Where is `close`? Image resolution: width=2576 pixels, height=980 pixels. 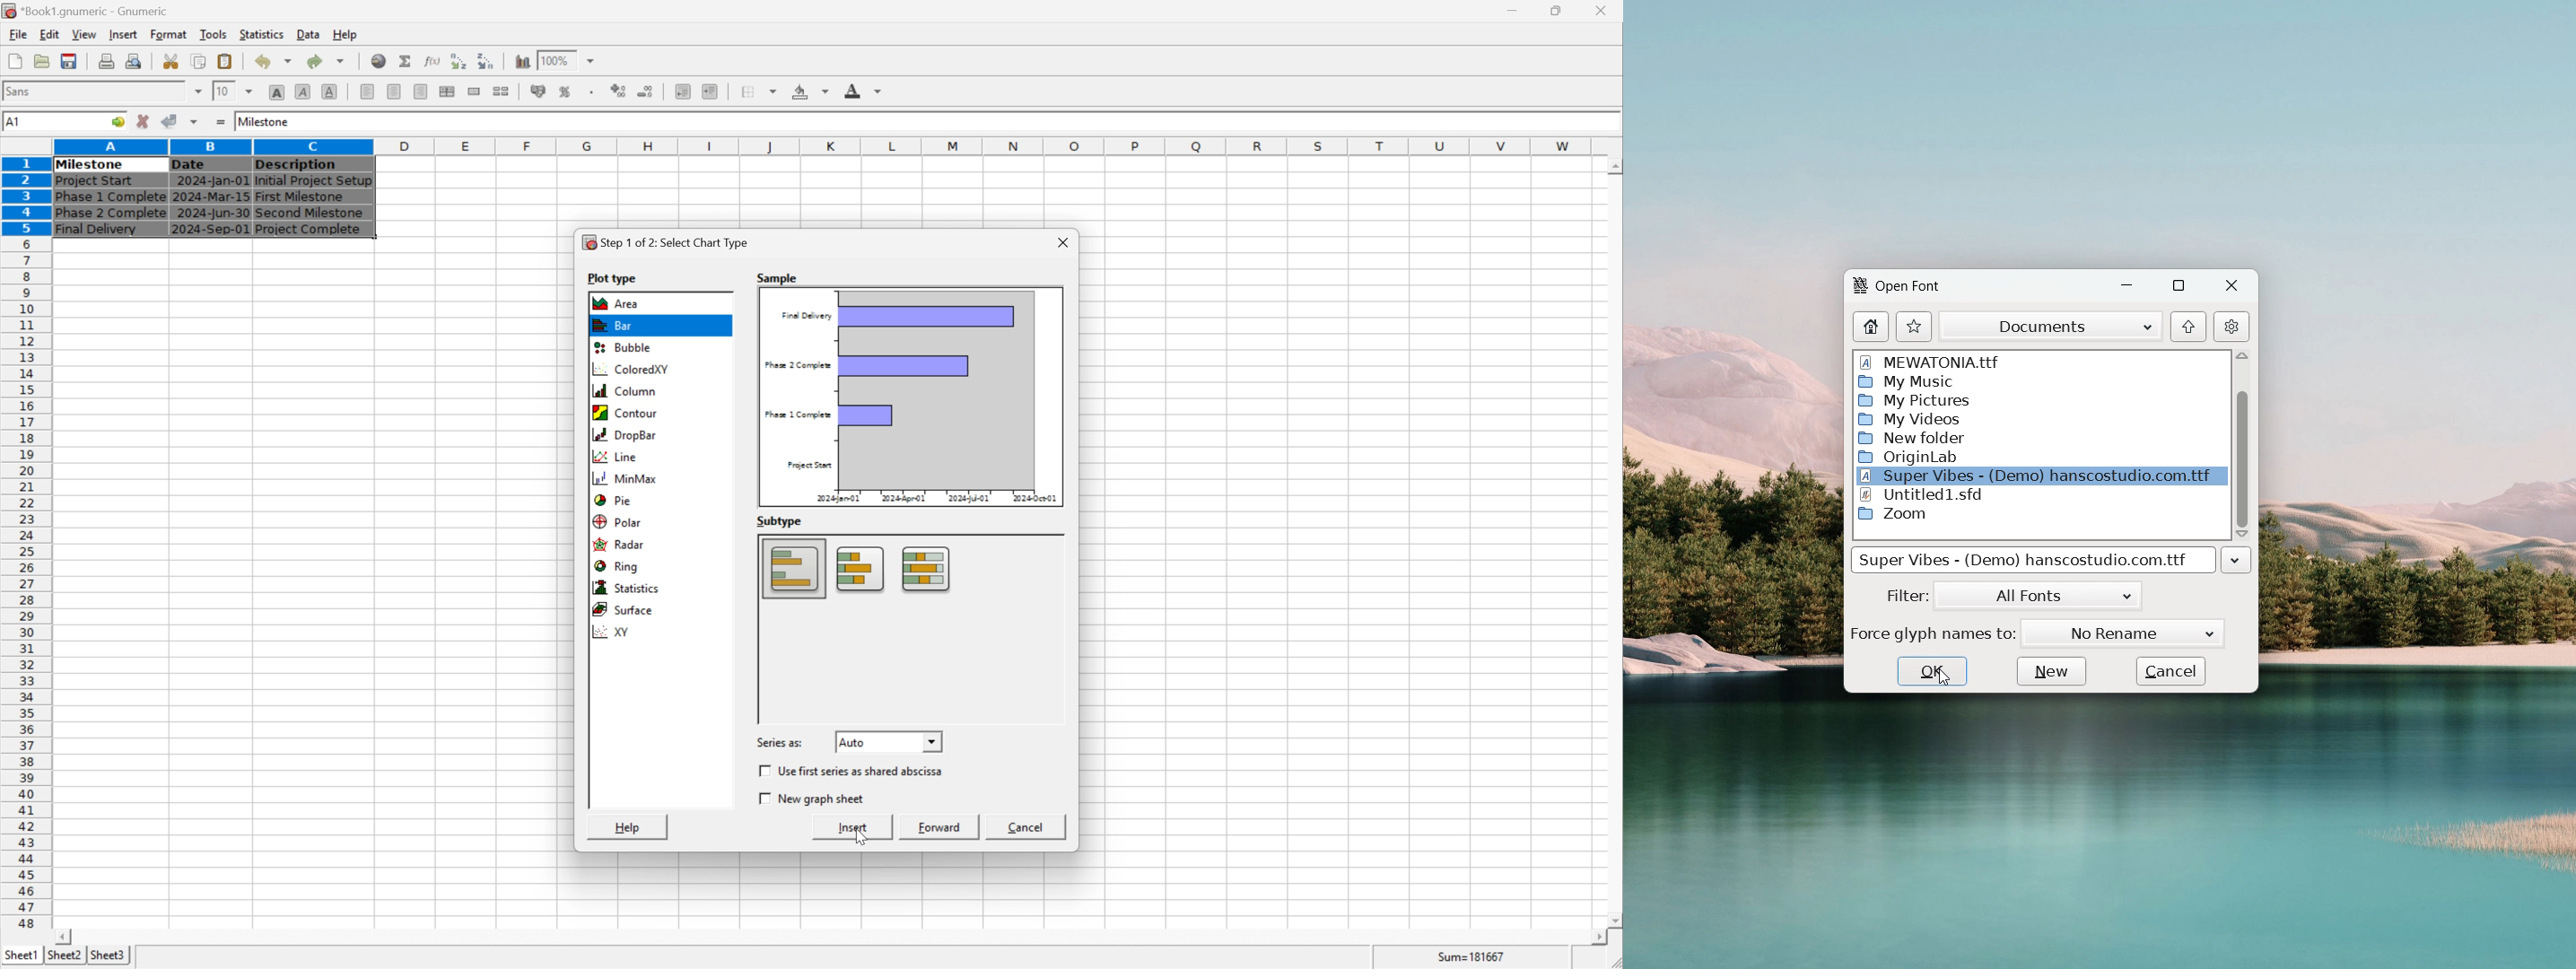 close is located at coordinates (1603, 8).